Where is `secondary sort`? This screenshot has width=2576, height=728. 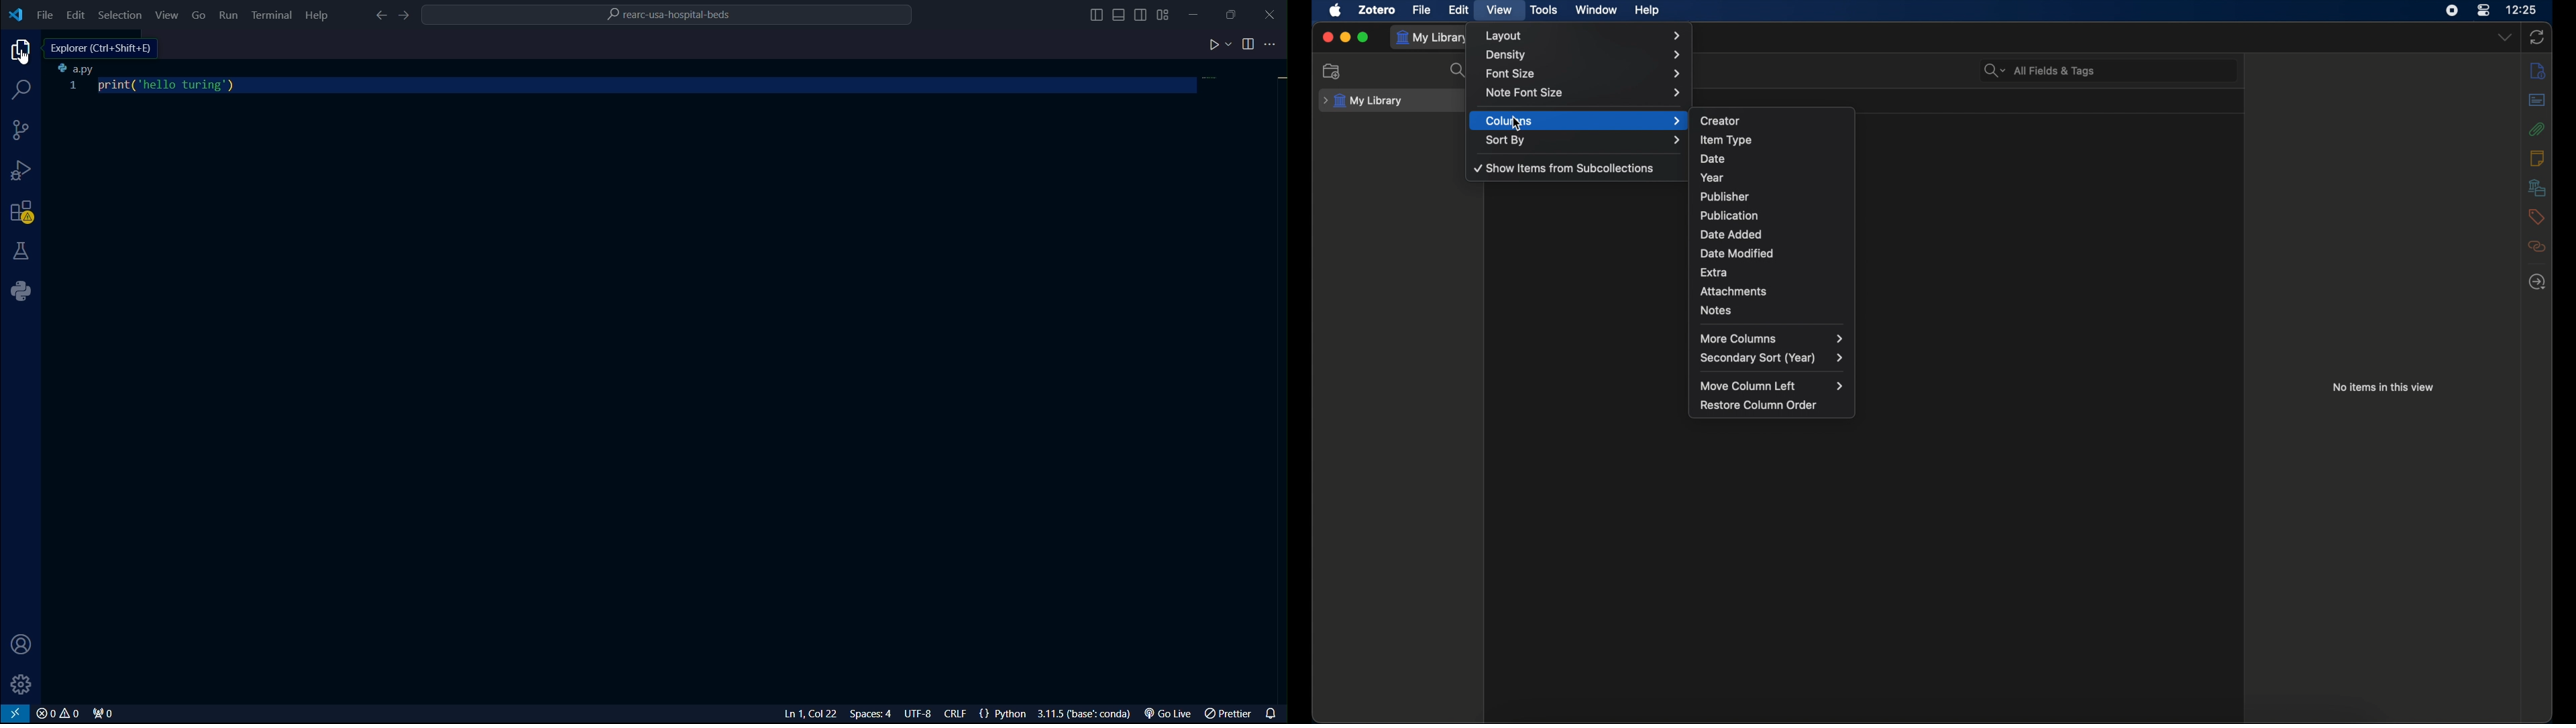 secondary sort is located at coordinates (1772, 359).